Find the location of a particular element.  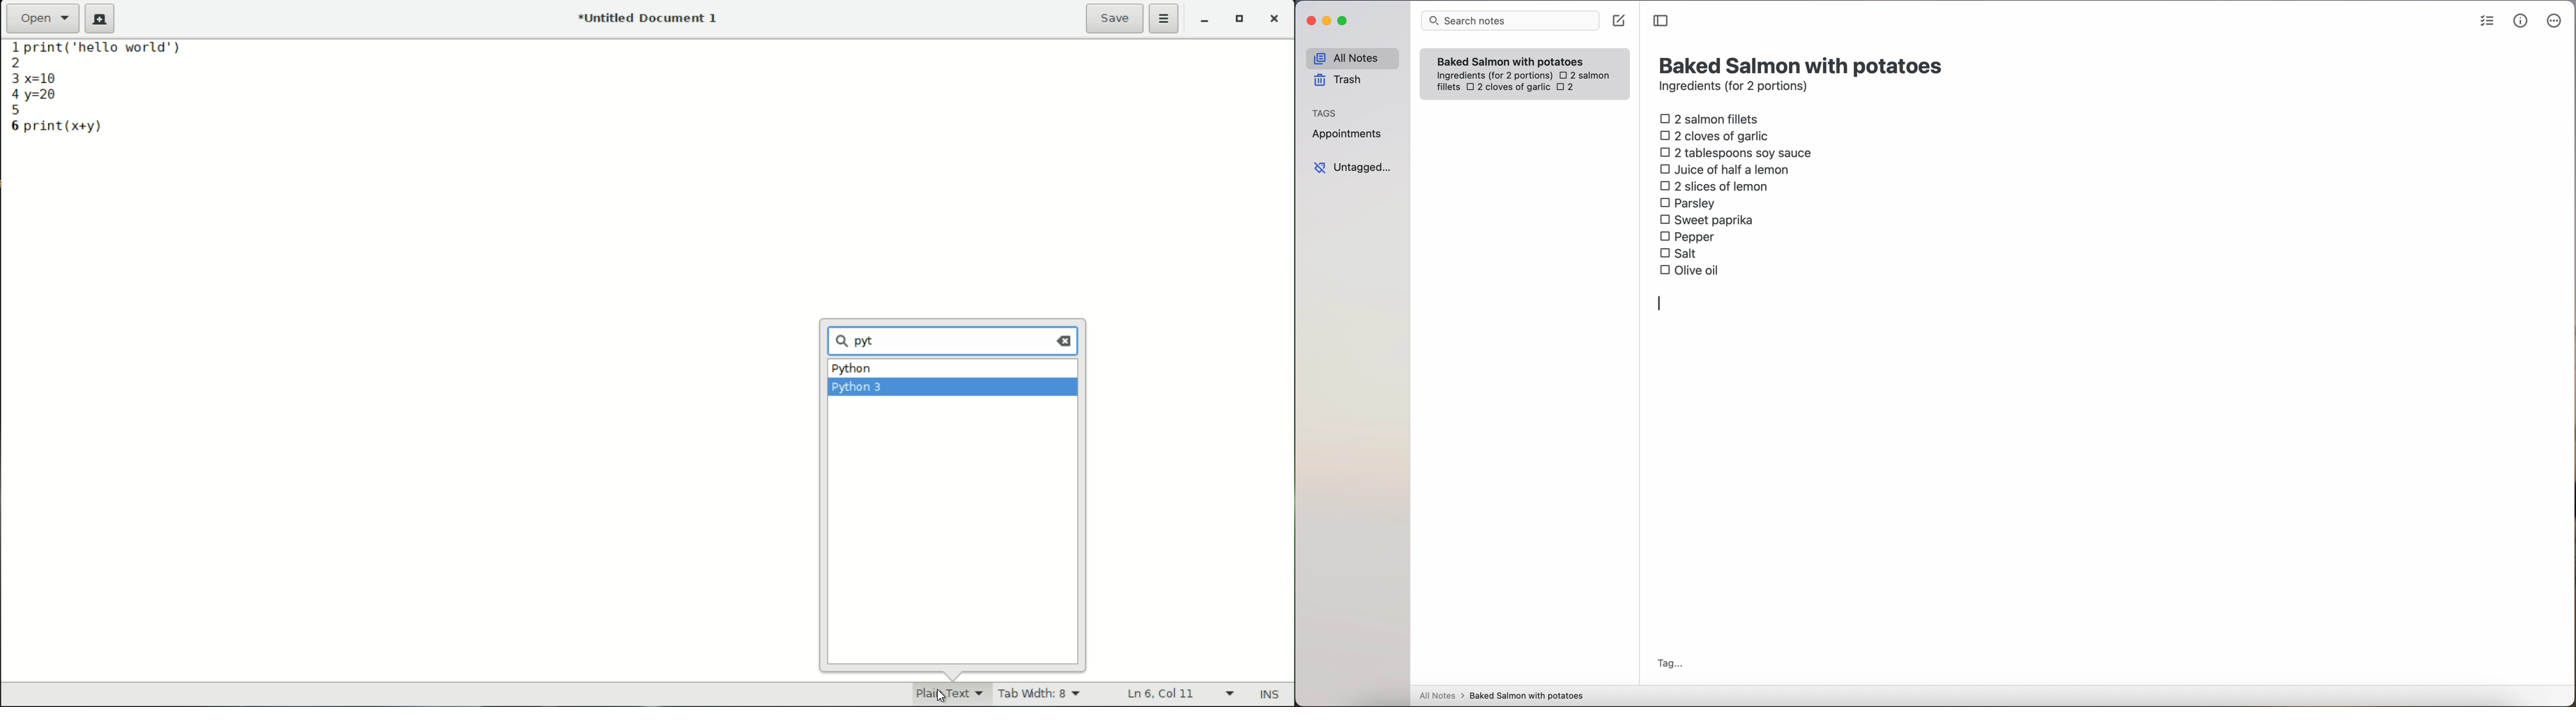

clear is located at coordinates (1066, 340).